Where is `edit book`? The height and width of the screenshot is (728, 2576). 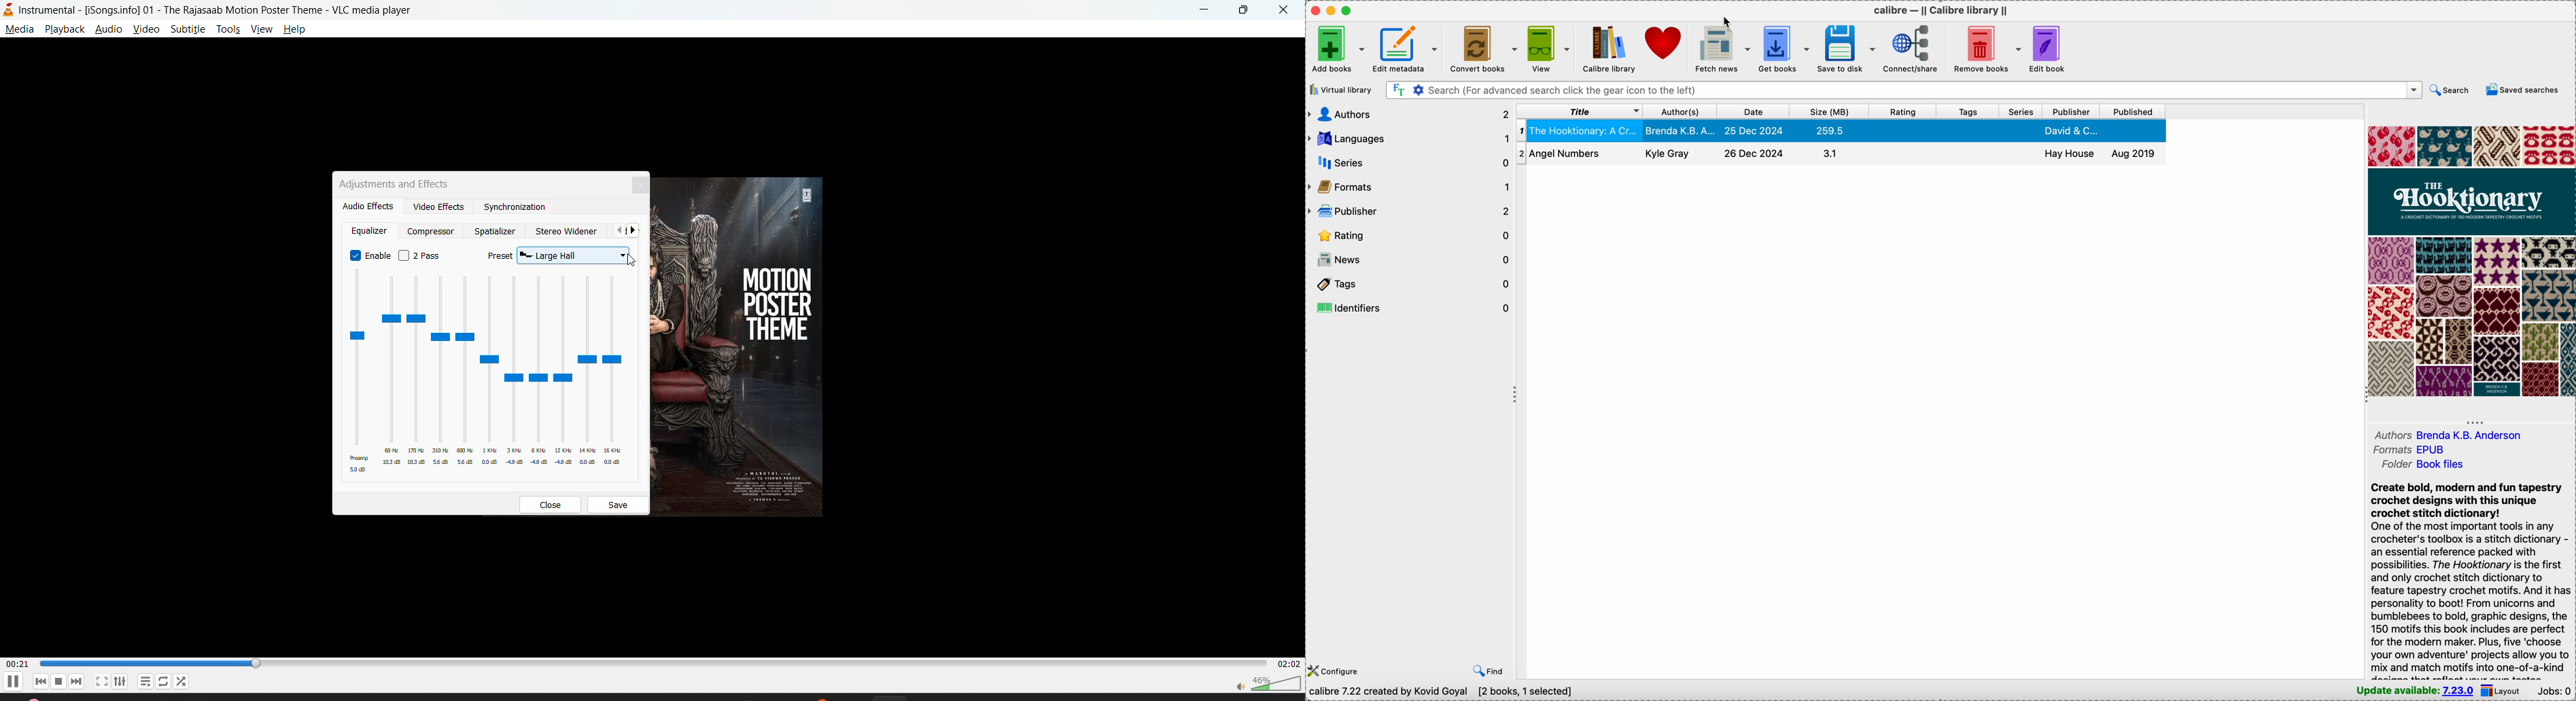
edit book is located at coordinates (2052, 50).